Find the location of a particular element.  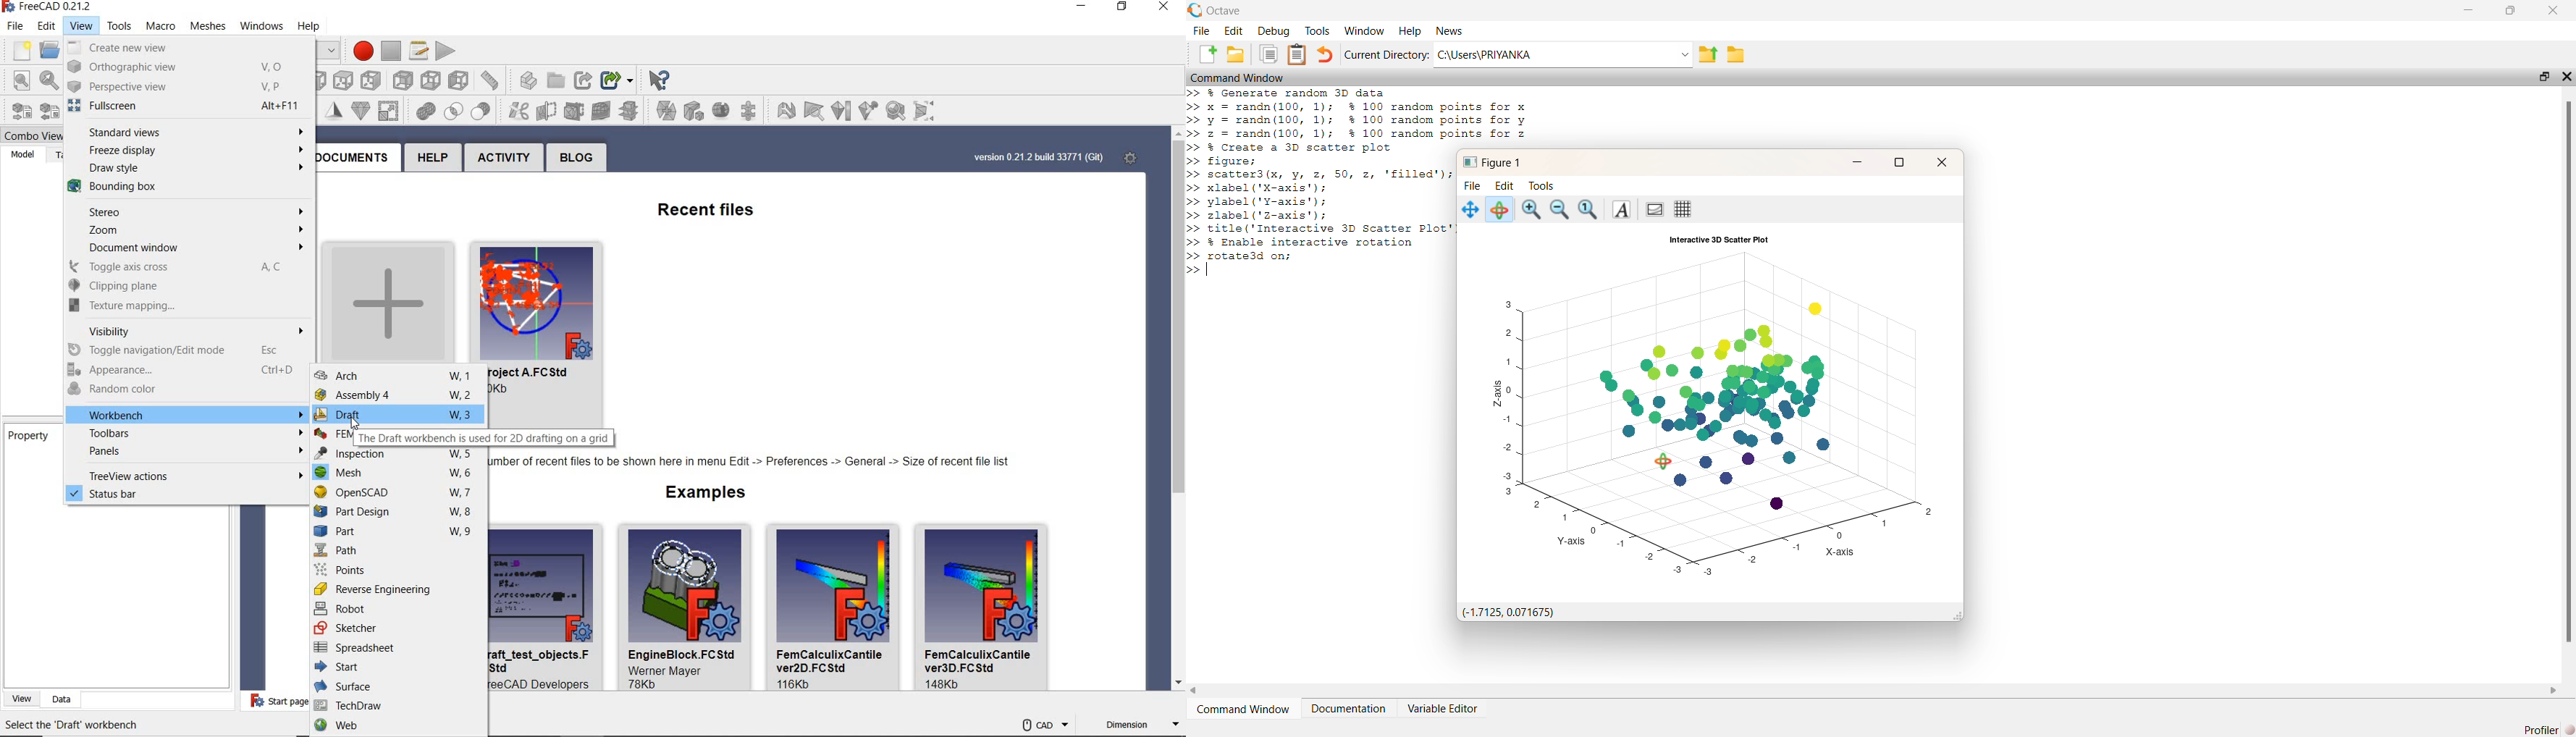

difference is located at coordinates (456, 111).